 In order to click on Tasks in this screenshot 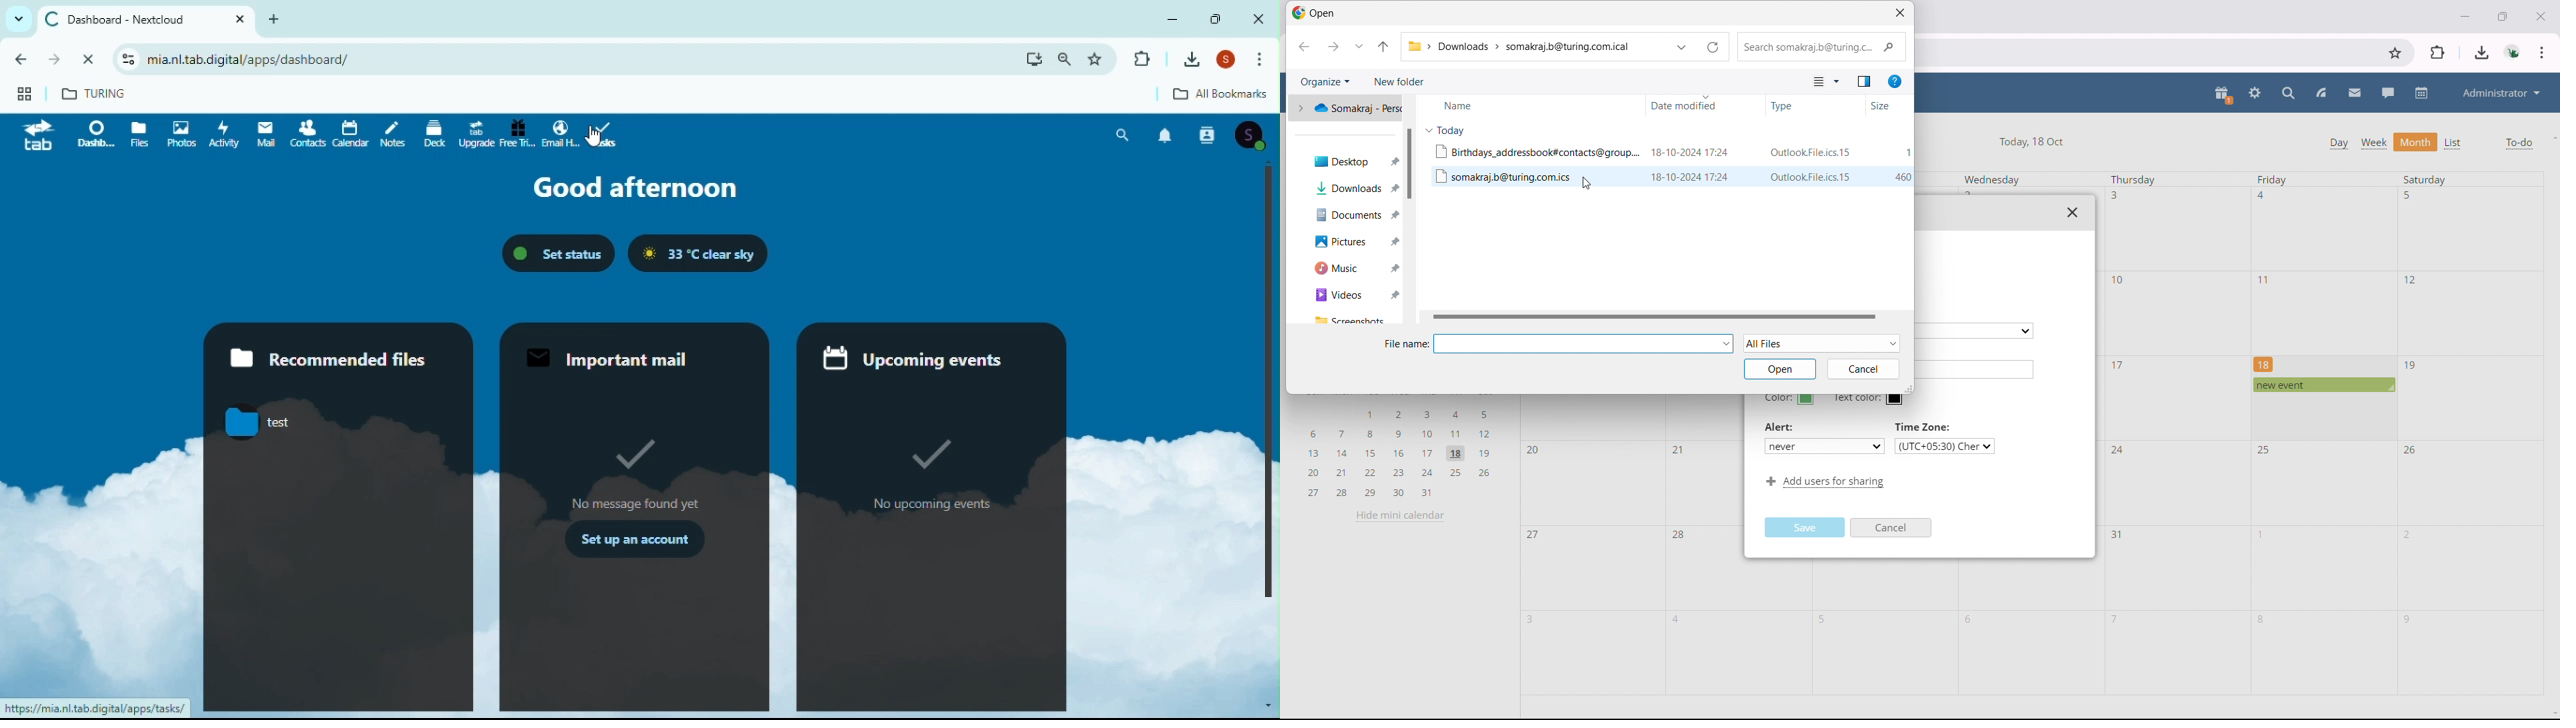, I will do `click(602, 133)`.